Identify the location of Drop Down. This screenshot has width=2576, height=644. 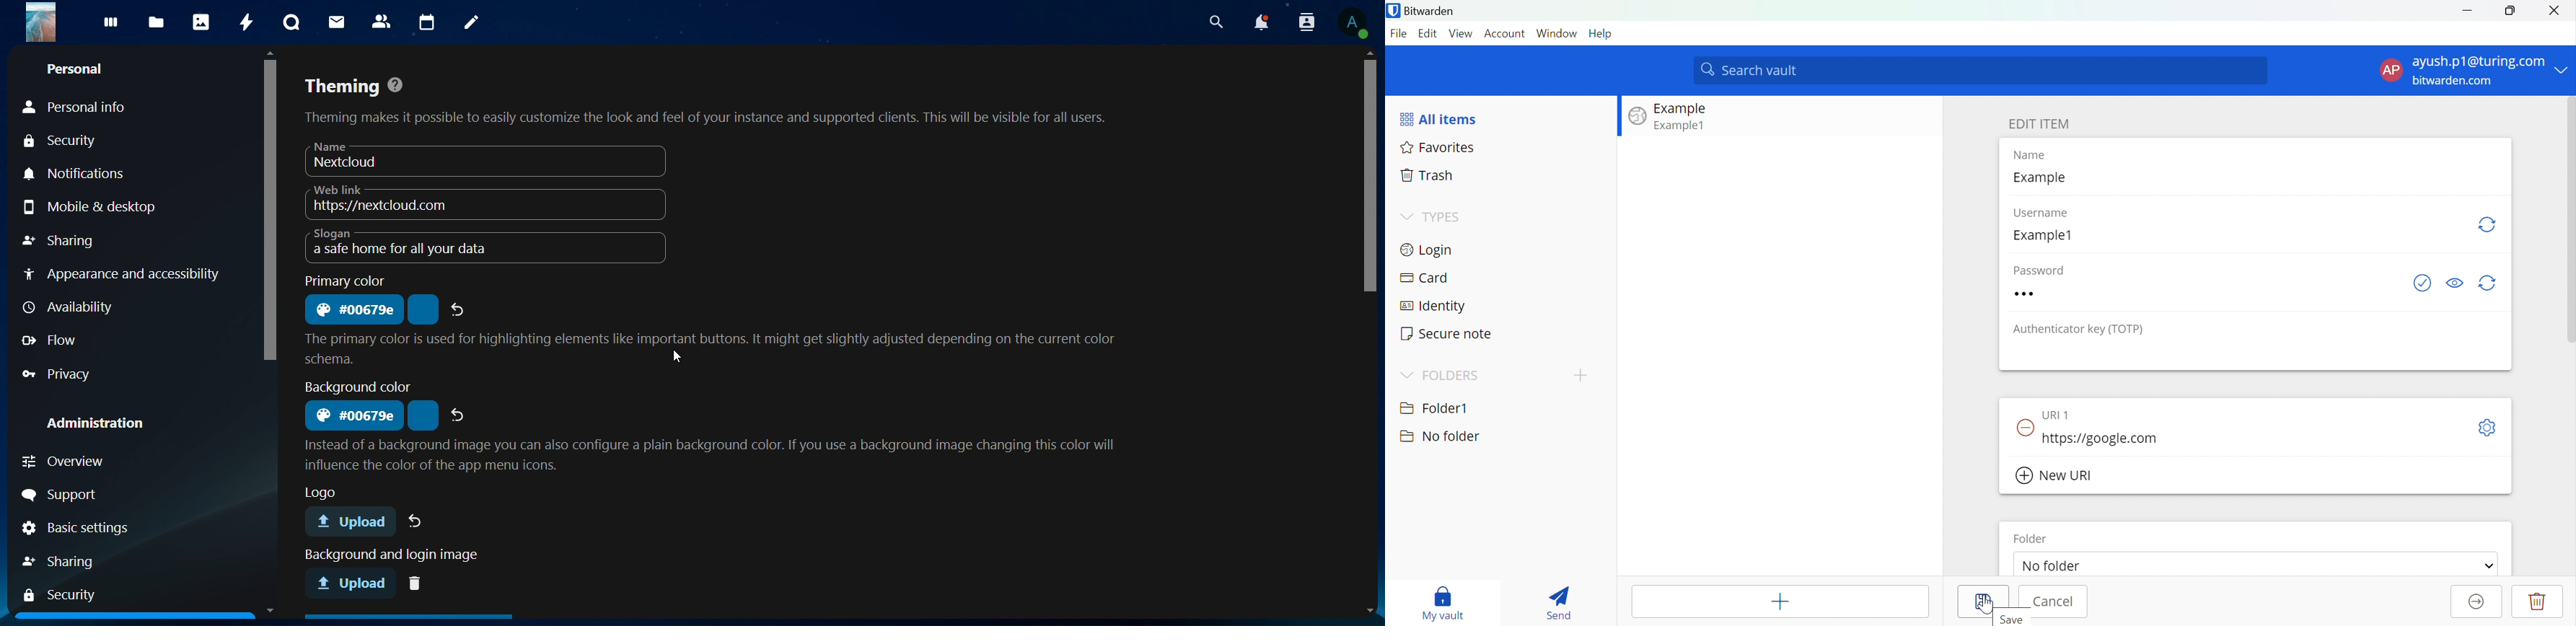
(1405, 215).